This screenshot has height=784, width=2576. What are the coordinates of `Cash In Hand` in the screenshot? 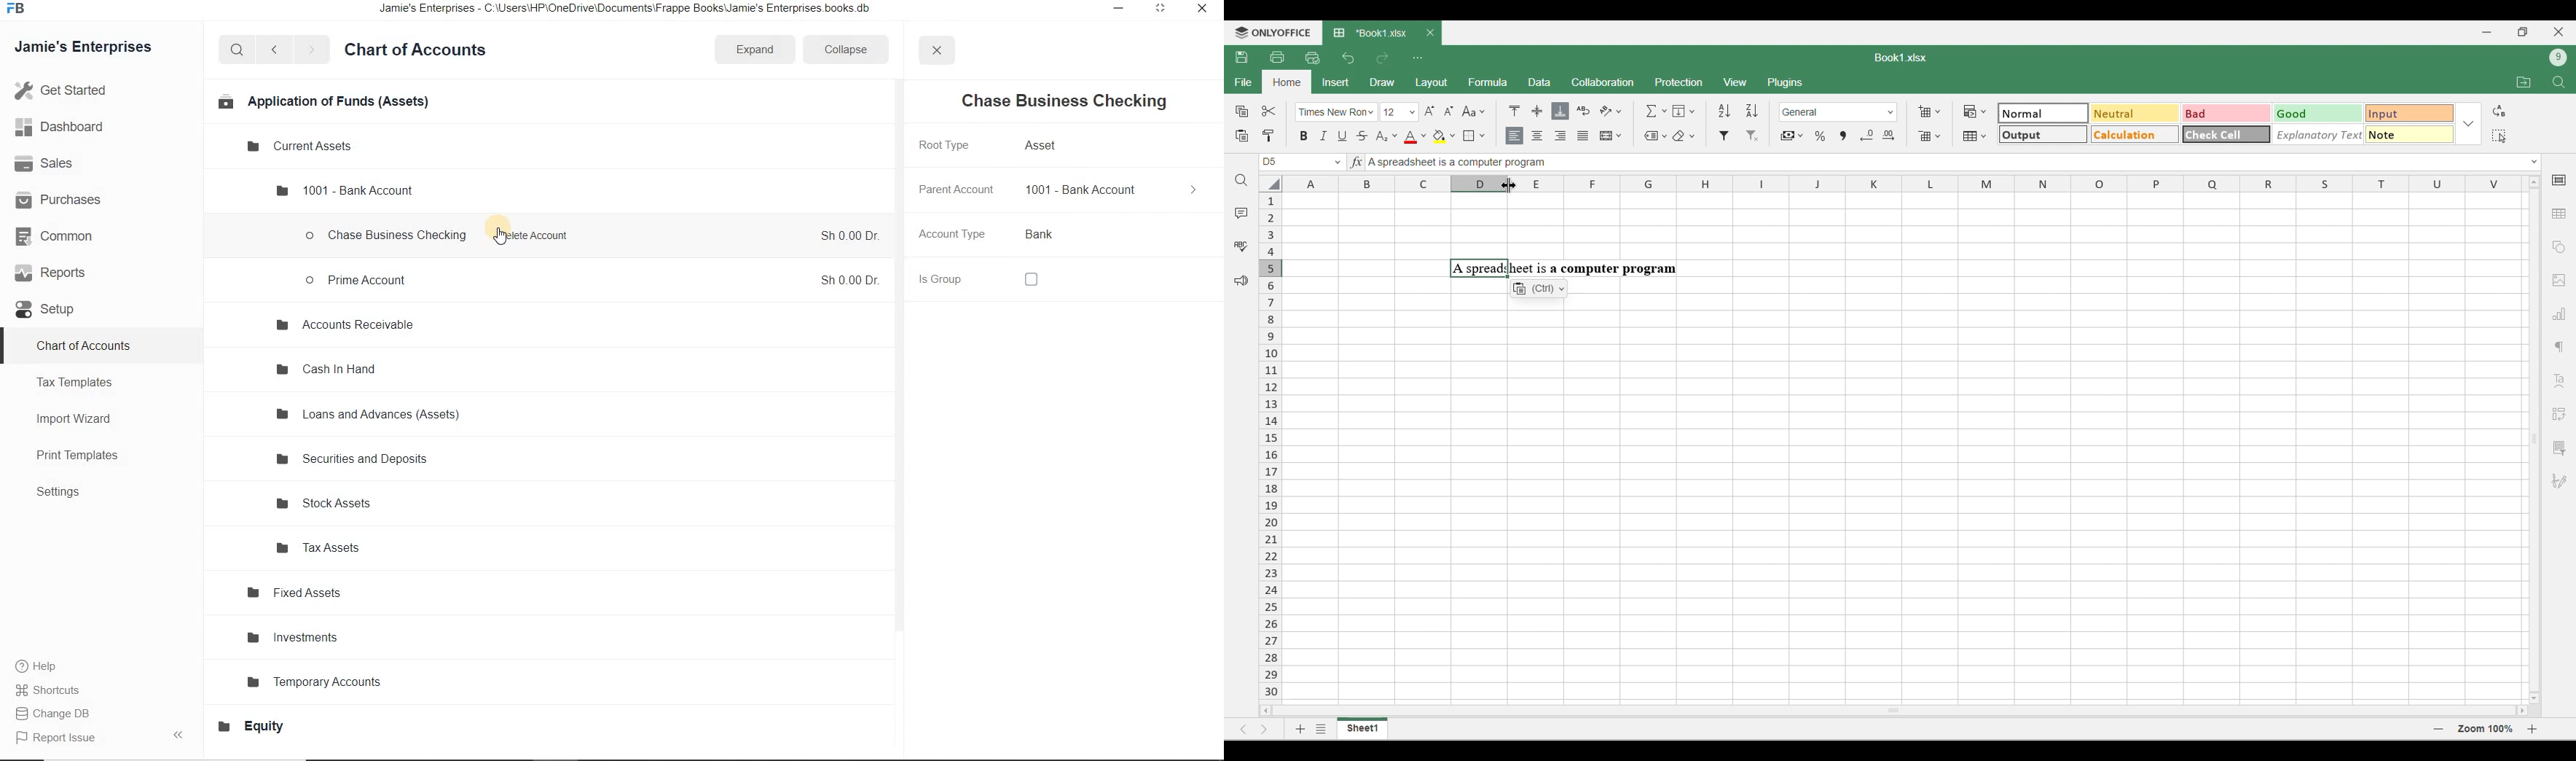 It's located at (329, 370).